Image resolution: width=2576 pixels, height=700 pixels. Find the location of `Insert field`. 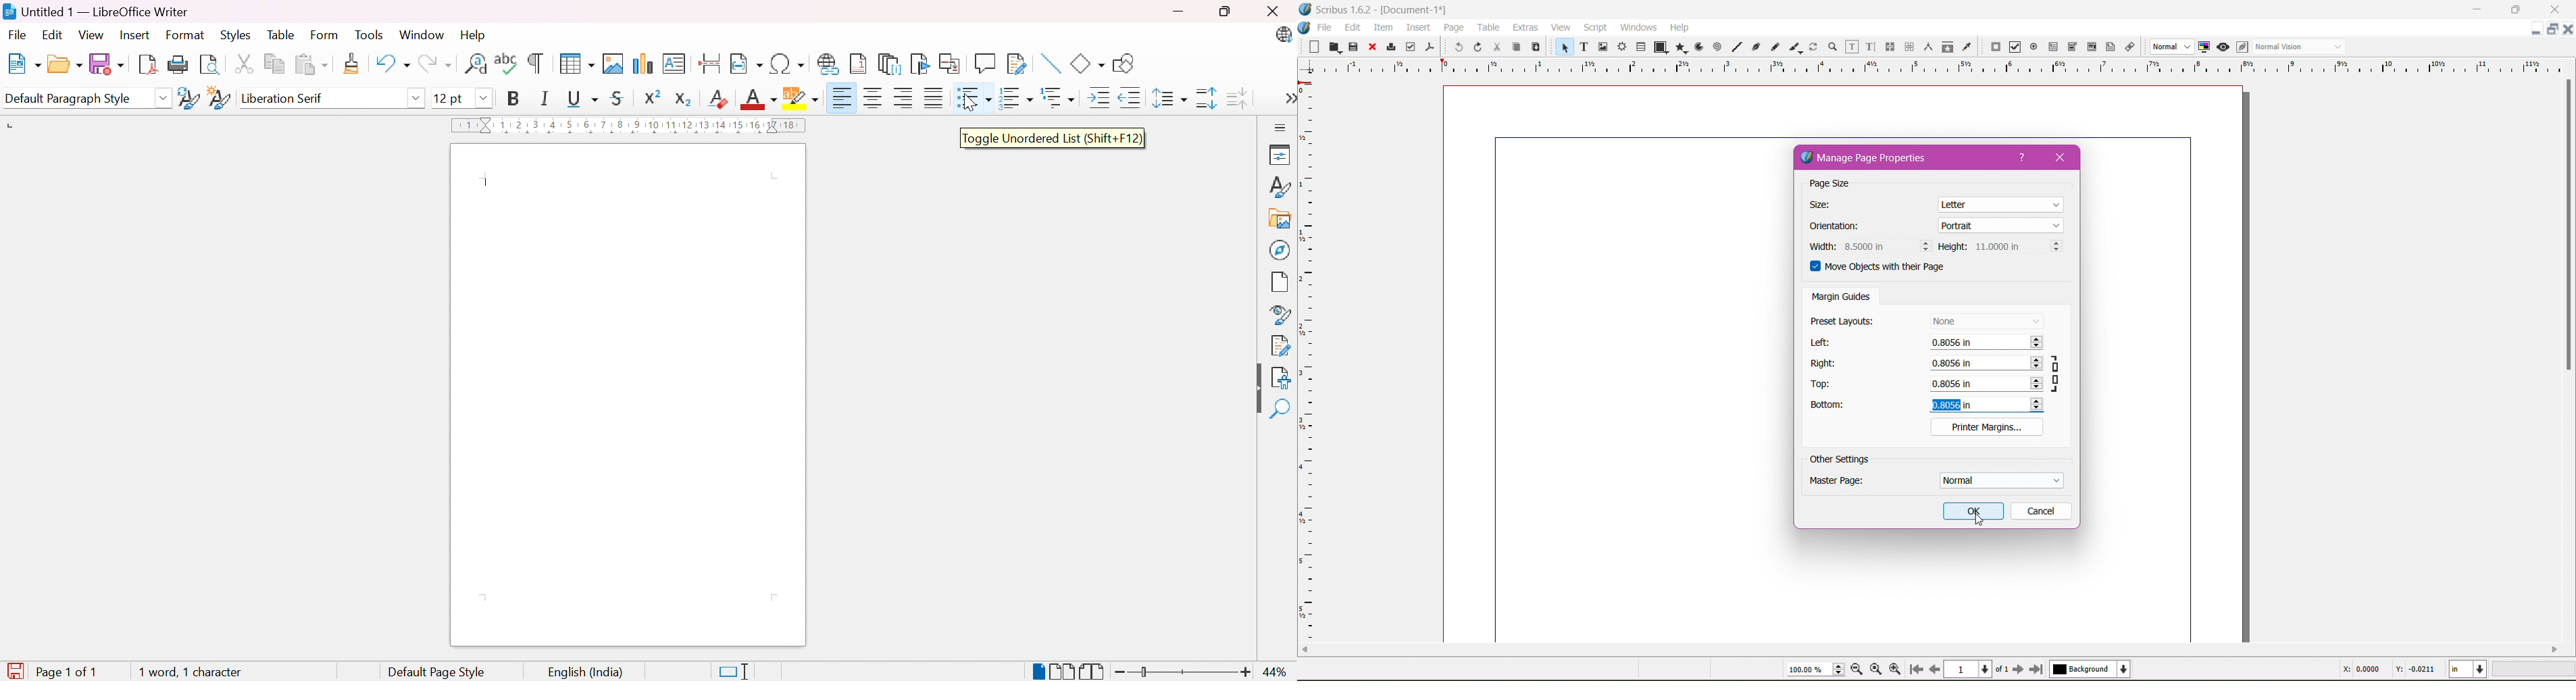

Insert field is located at coordinates (747, 66).